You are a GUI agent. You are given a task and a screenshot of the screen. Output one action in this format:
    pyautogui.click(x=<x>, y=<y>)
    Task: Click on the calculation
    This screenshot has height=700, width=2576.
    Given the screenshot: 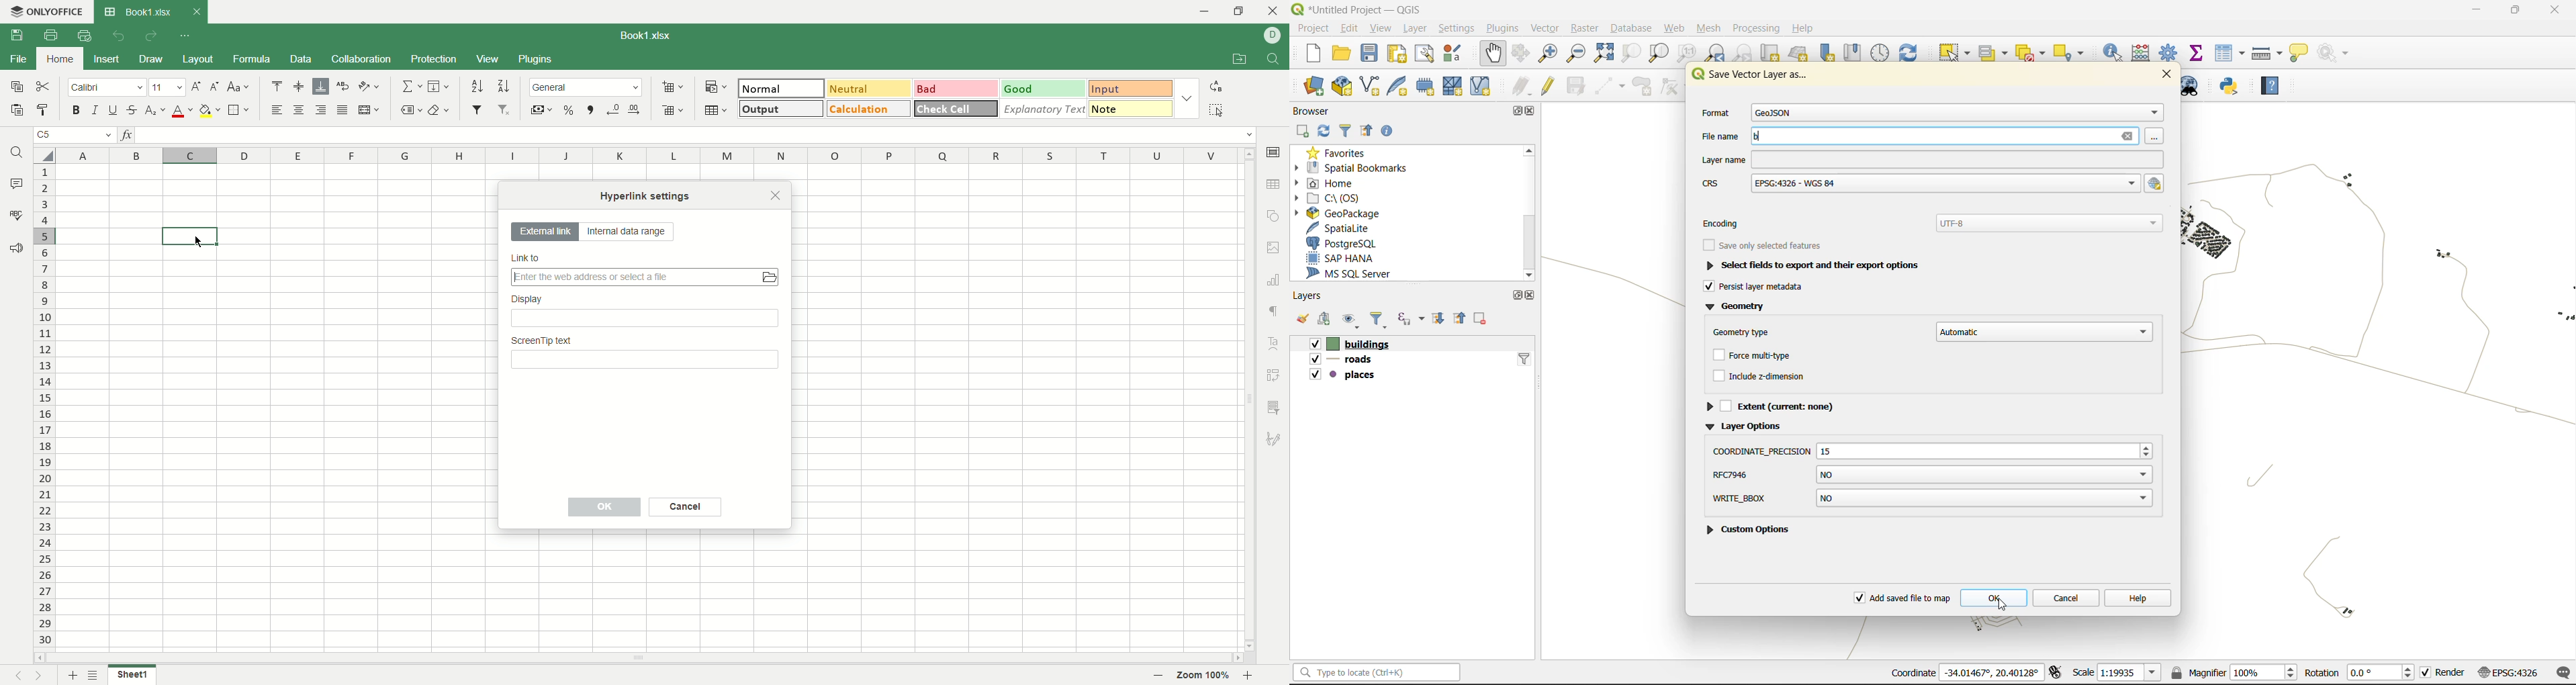 What is the action you would take?
    pyautogui.click(x=869, y=108)
    